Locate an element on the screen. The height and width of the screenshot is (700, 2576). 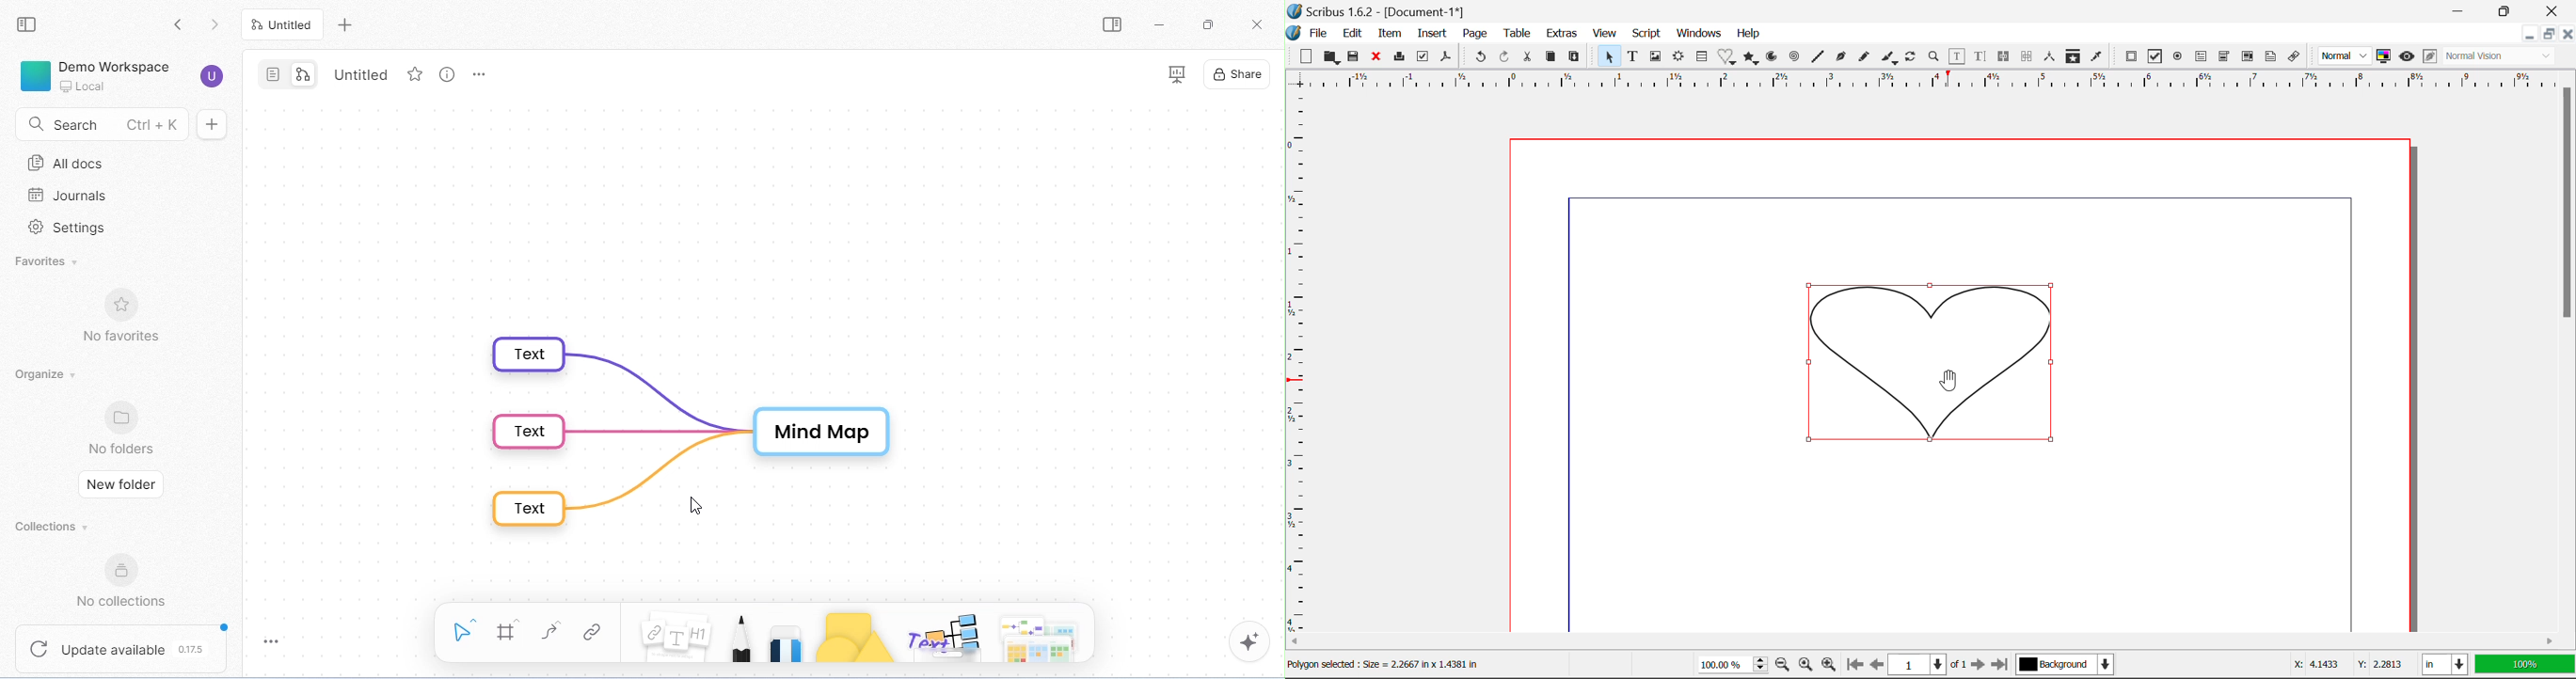
Polygon selected : Size = 2.2667 in x 1.4381 in is located at coordinates (1387, 664).